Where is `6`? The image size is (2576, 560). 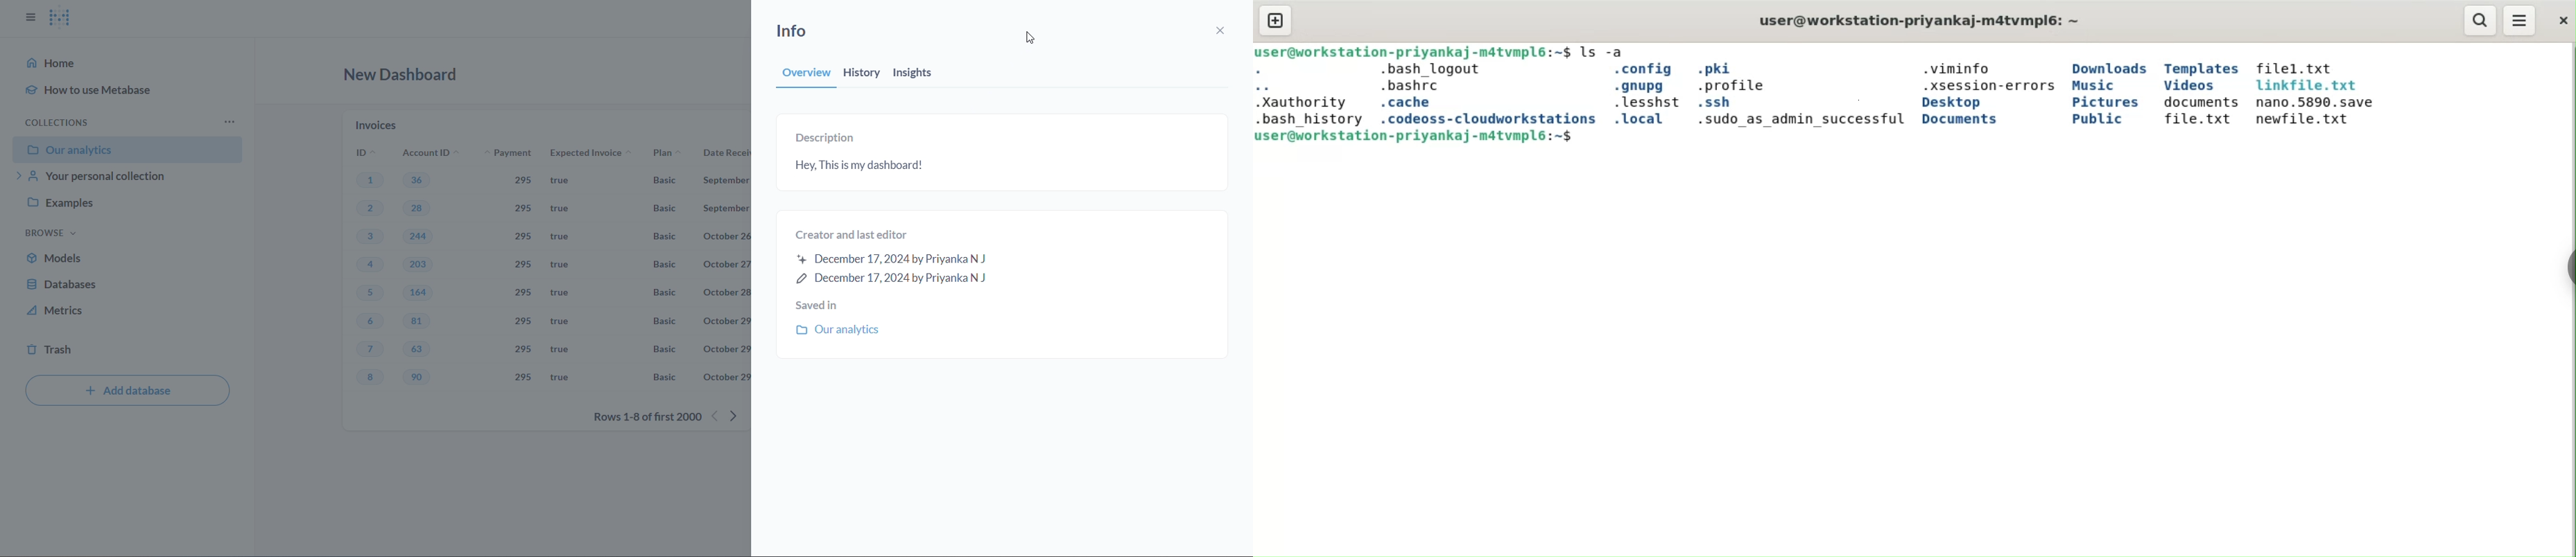 6 is located at coordinates (369, 322).